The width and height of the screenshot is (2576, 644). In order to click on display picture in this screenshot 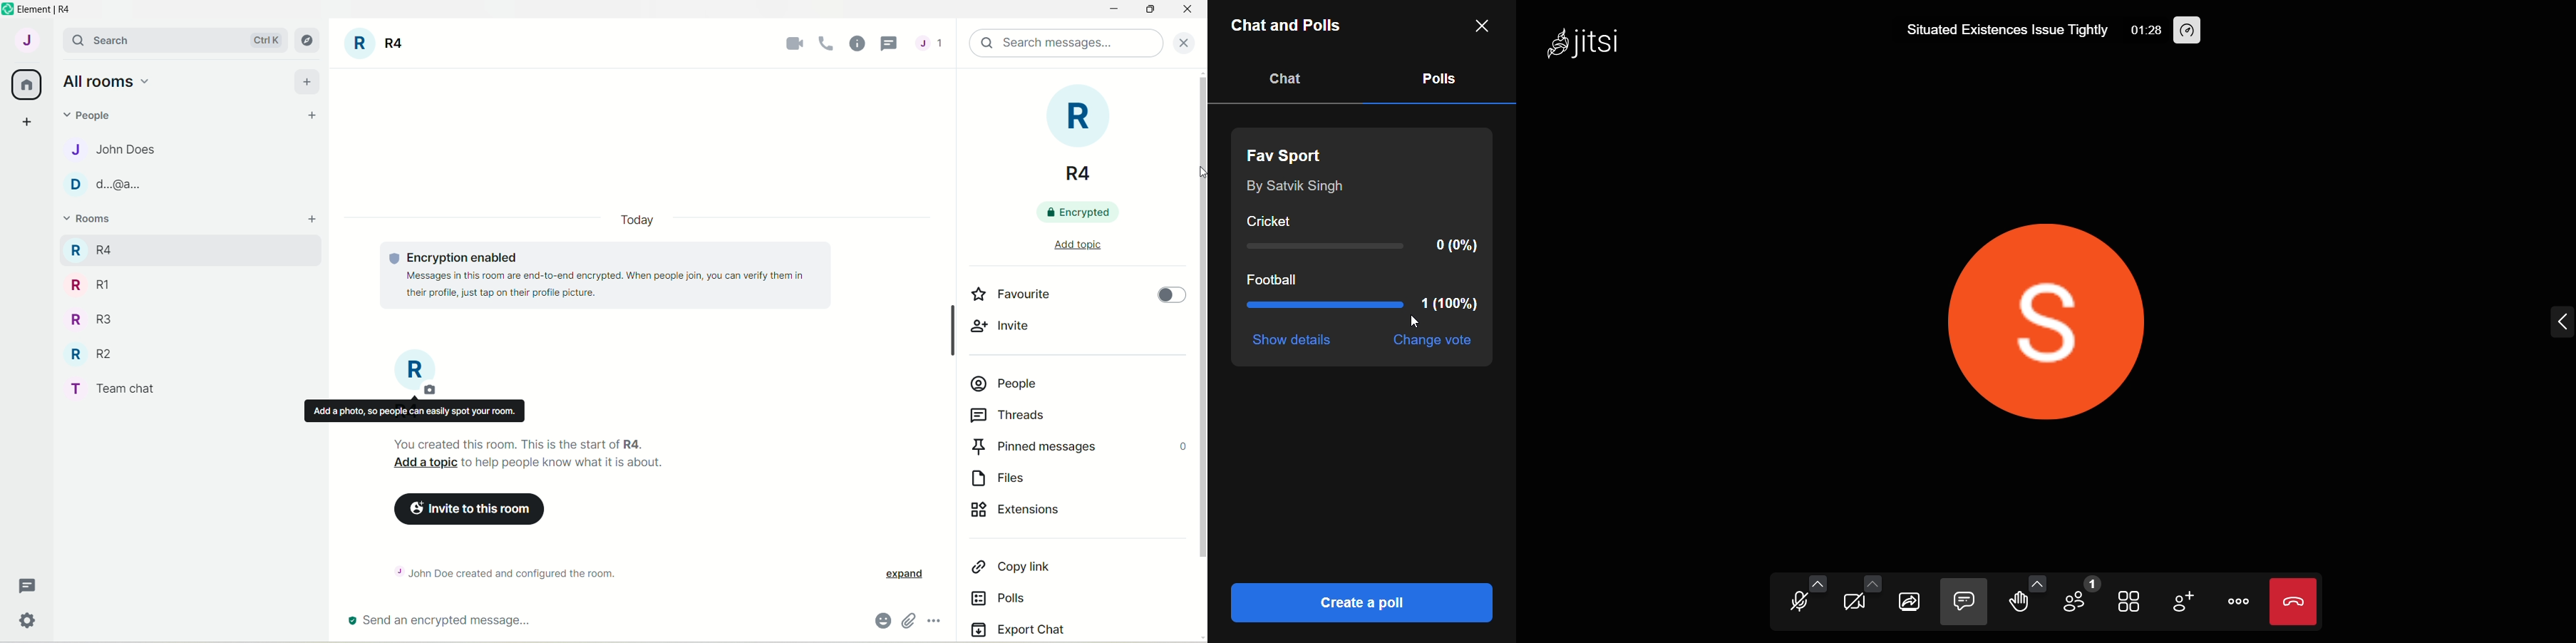, I will do `click(2094, 315)`.